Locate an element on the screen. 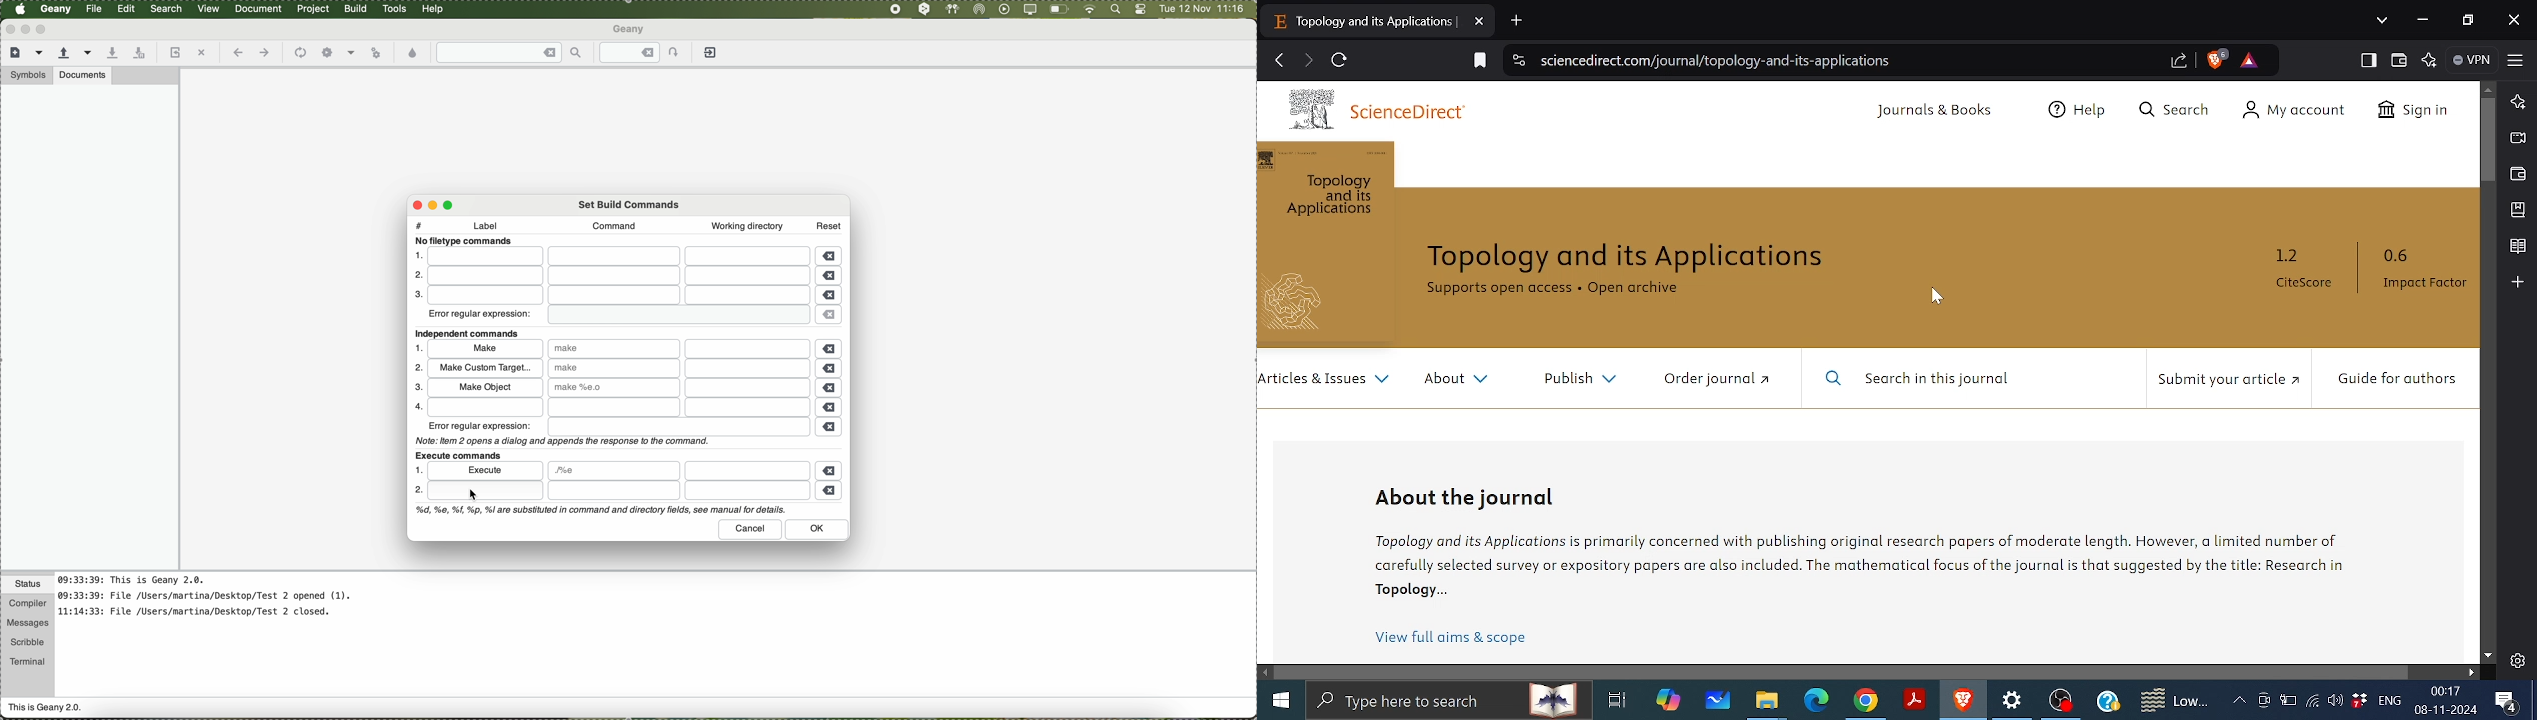  1 is located at coordinates (417, 255).